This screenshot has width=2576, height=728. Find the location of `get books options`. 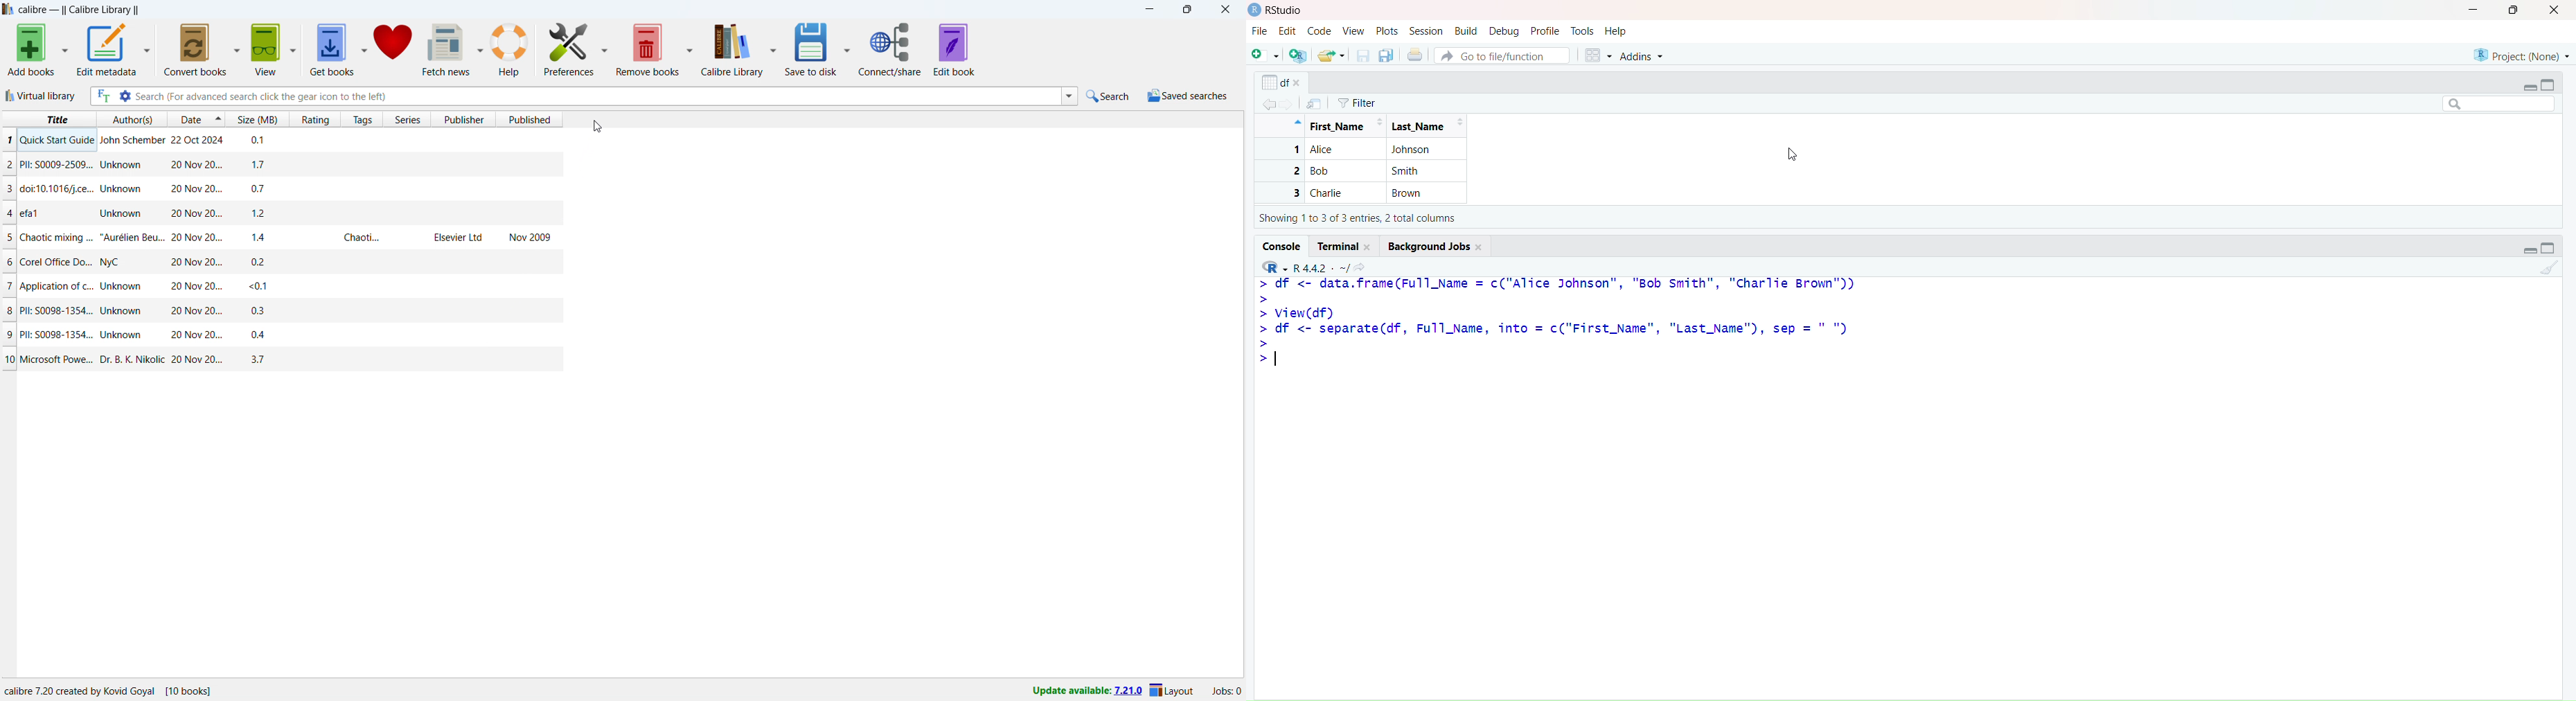

get books options is located at coordinates (363, 49).